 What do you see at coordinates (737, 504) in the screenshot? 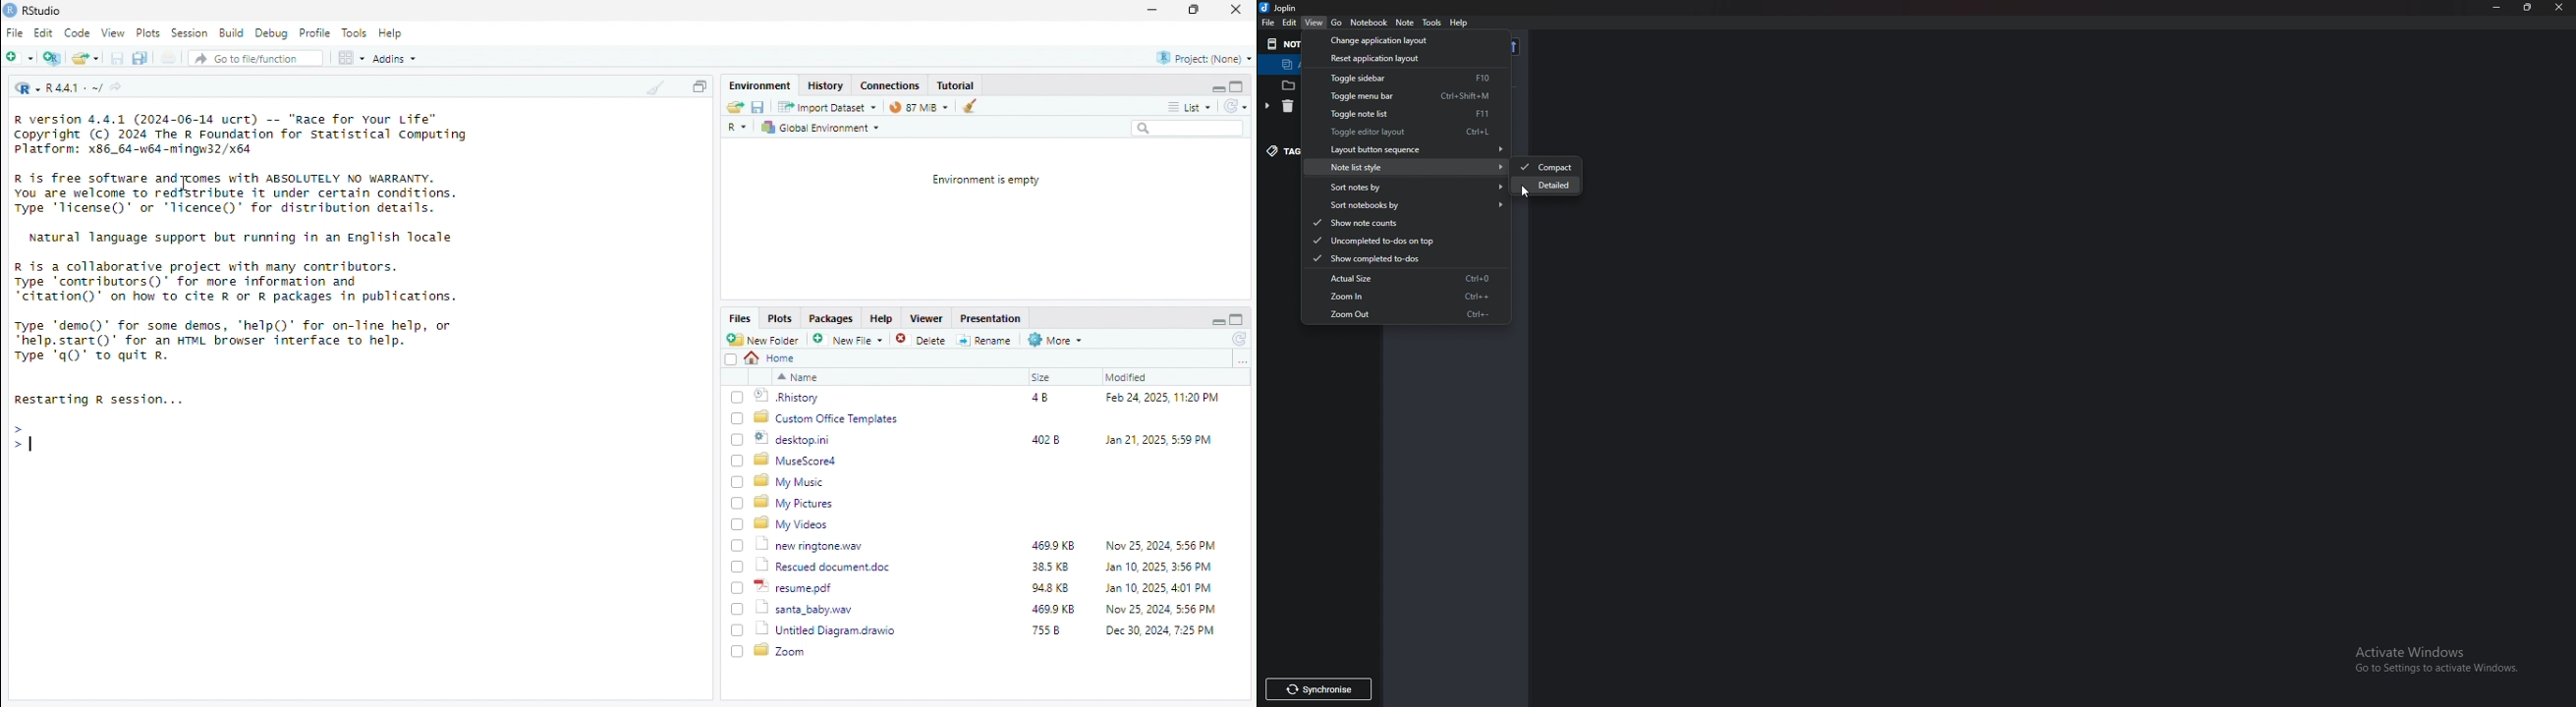
I see `Checkbox` at bounding box center [737, 504].